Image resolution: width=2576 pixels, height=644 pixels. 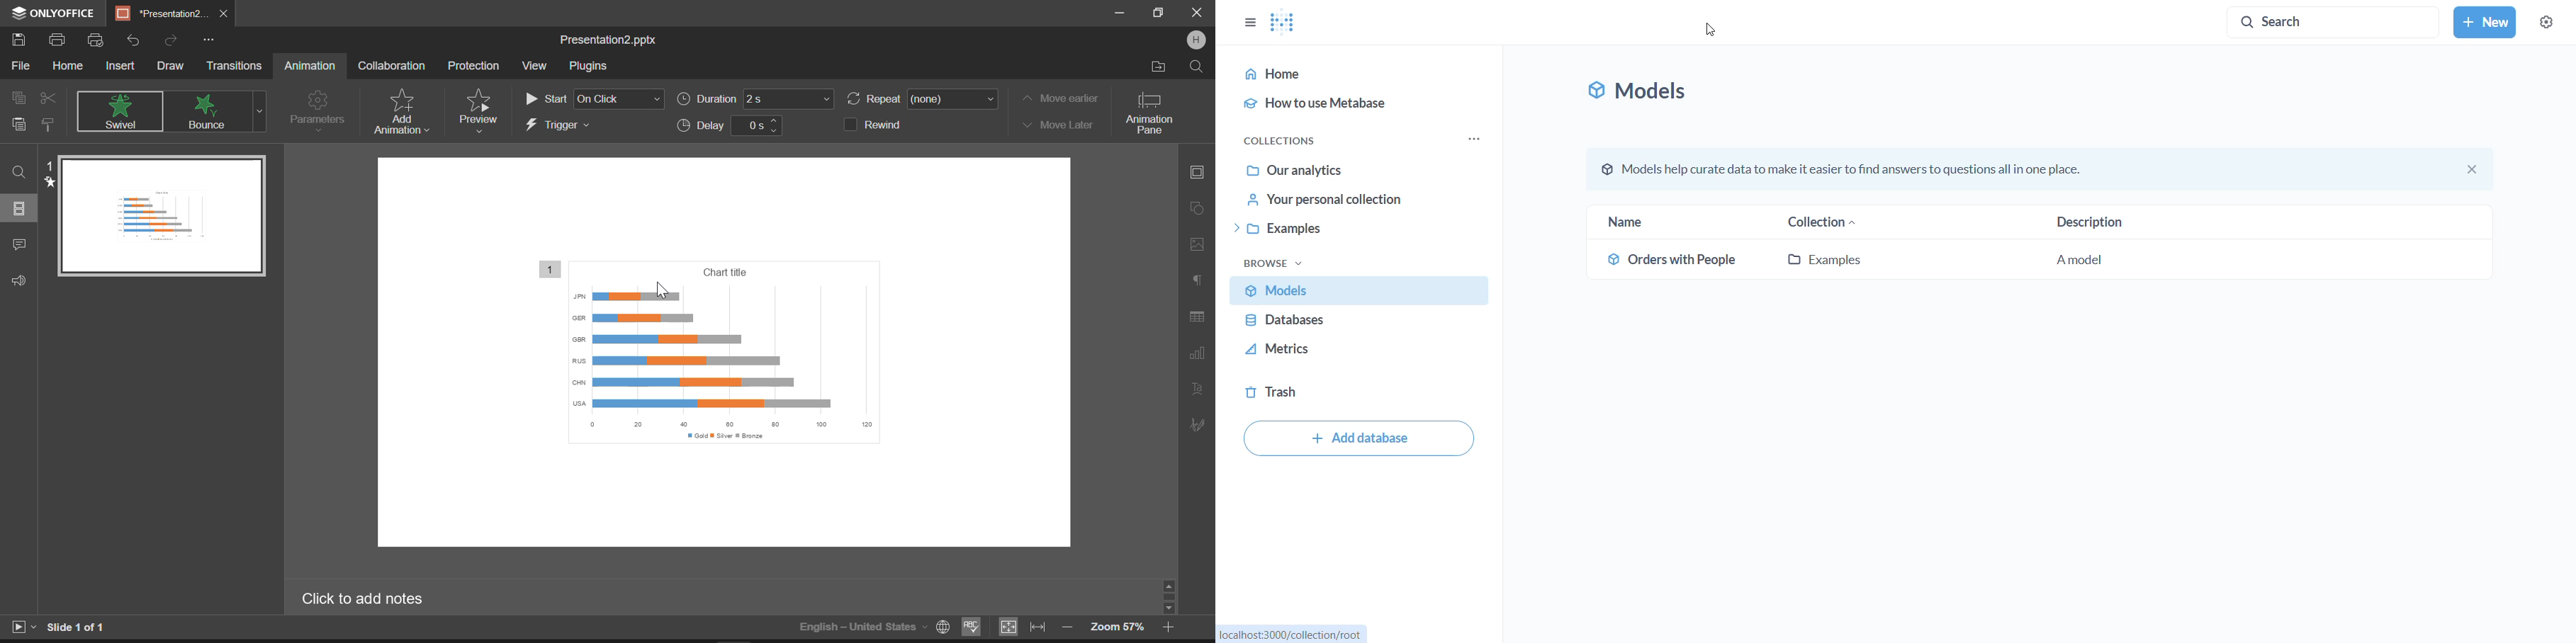 What do you see at coordinates (49, 126) in the screenshot?
I see `Copy Style` at bounding box center [49, 126].